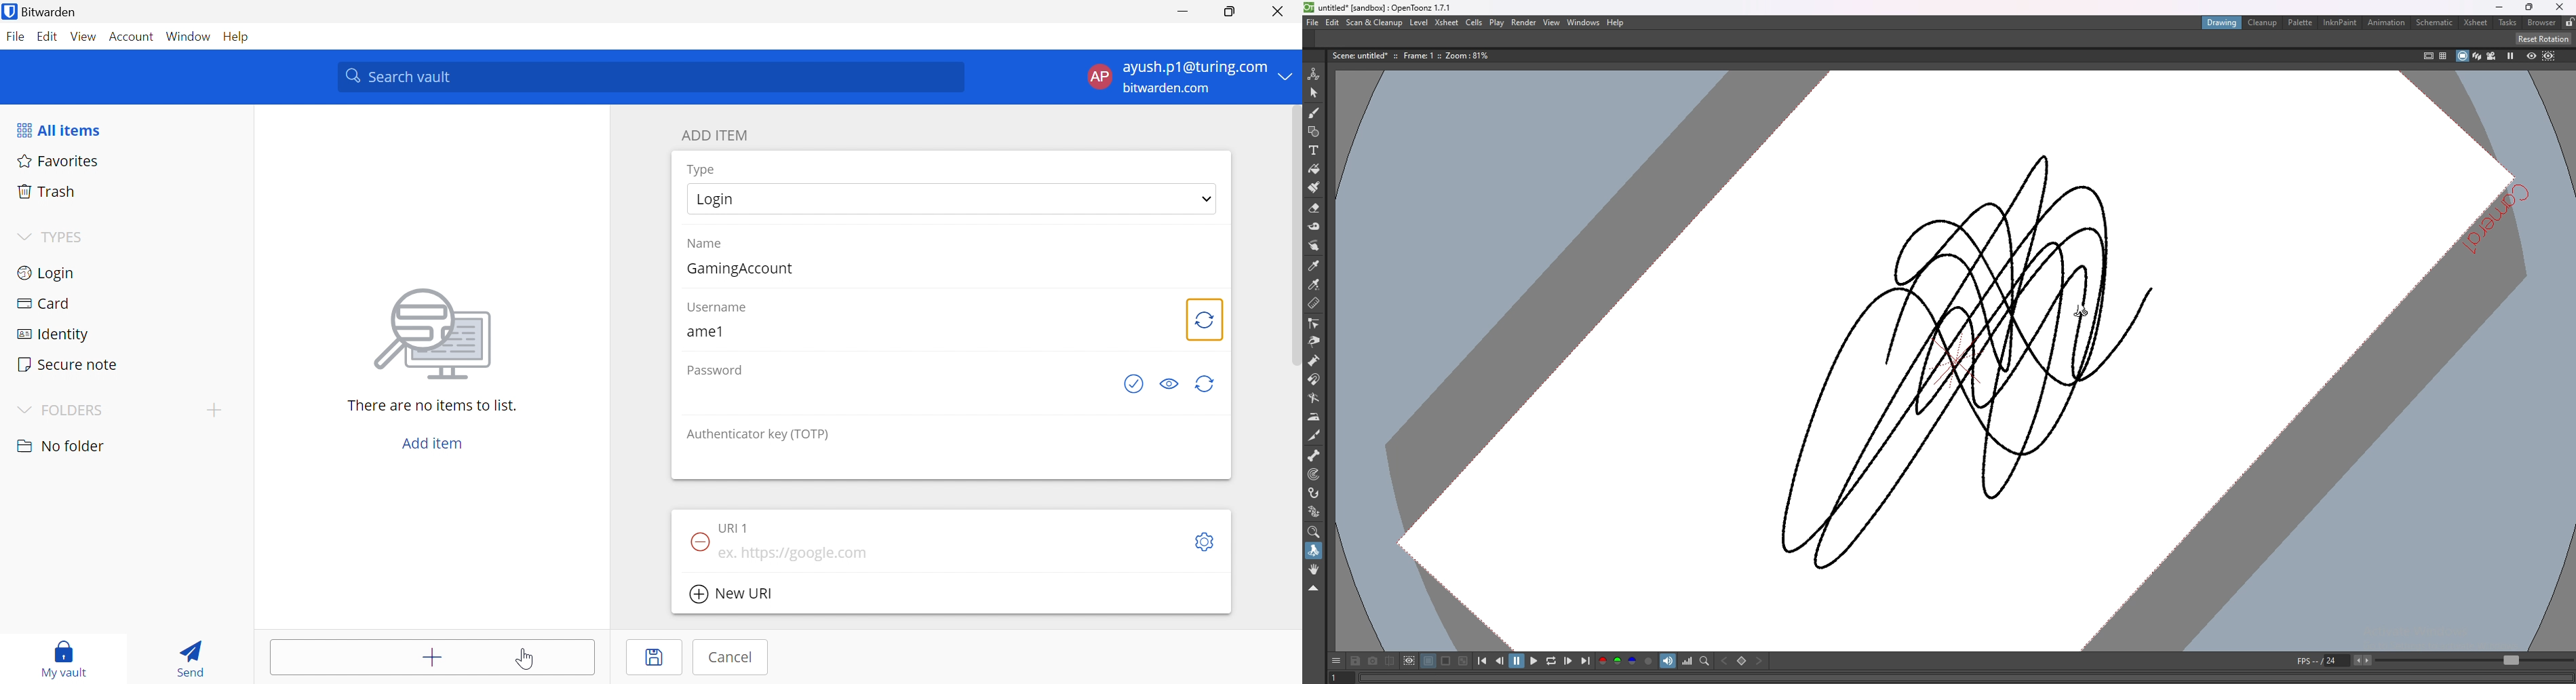 The image size is (2576, 700). What do you see at coordinates (1231, 12) in the screenshot?
I see `Restore Down` at bounding box center [1231, 12].